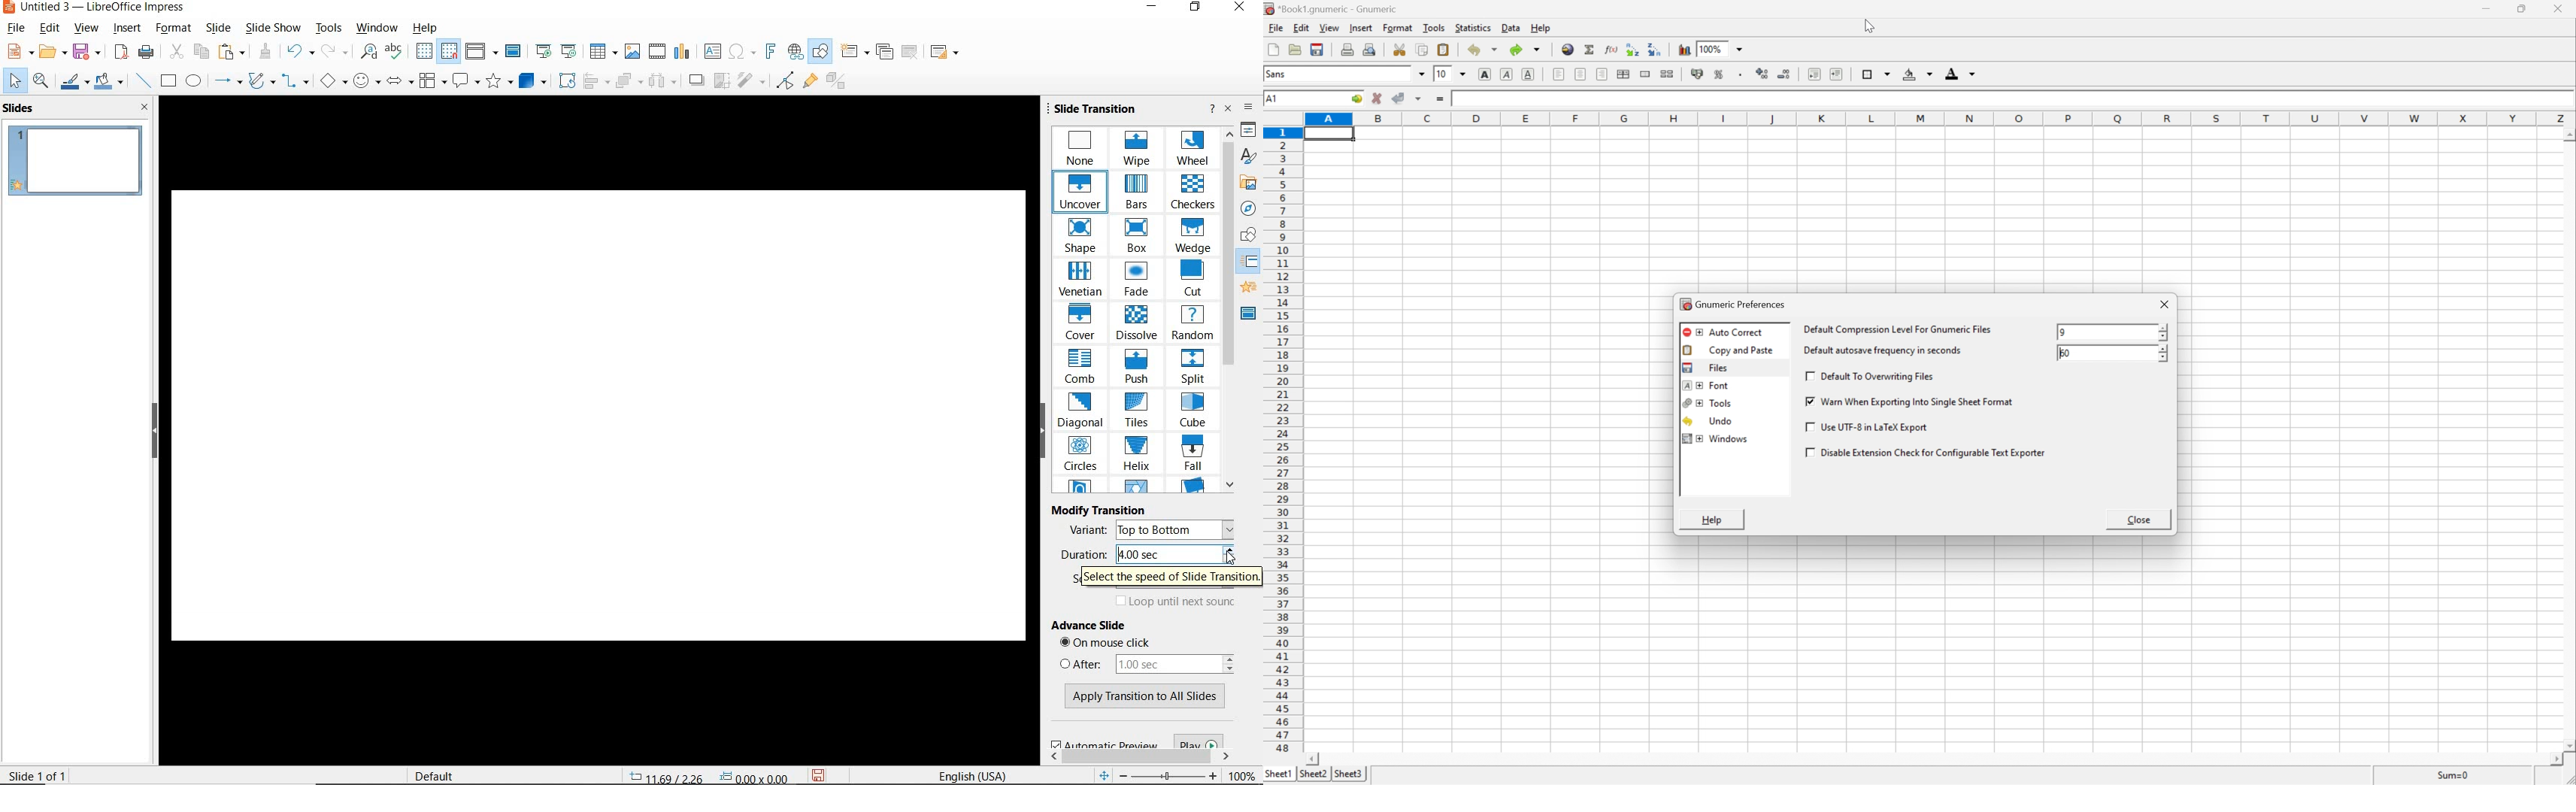 Image resolution: width=2576 pixels, height=812 pixels. Describe the element at coordinates (399, 80) in the screenshot. I see `BLOCK ARROWS` at that location.